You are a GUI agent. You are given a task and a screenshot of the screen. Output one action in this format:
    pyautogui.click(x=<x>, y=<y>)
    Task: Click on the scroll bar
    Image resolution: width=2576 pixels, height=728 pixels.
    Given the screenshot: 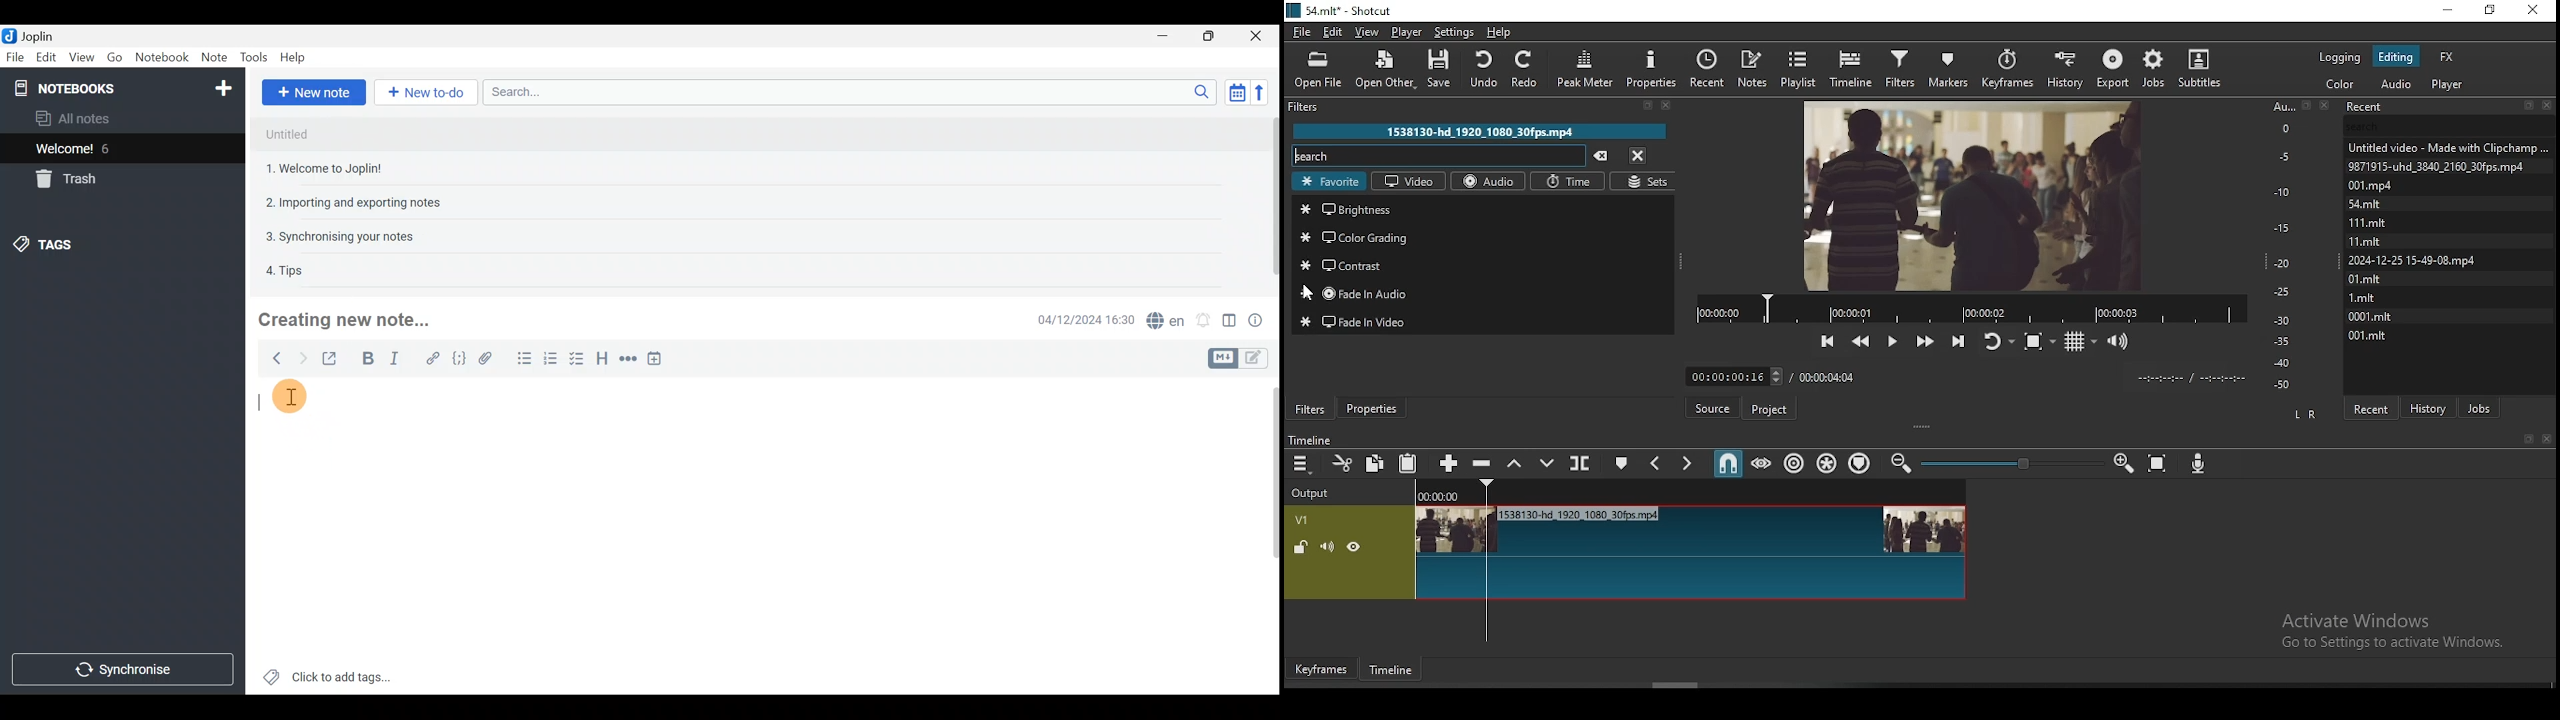 What is the action you would take?
    pyautogui.click(x=1678, y=685)
    